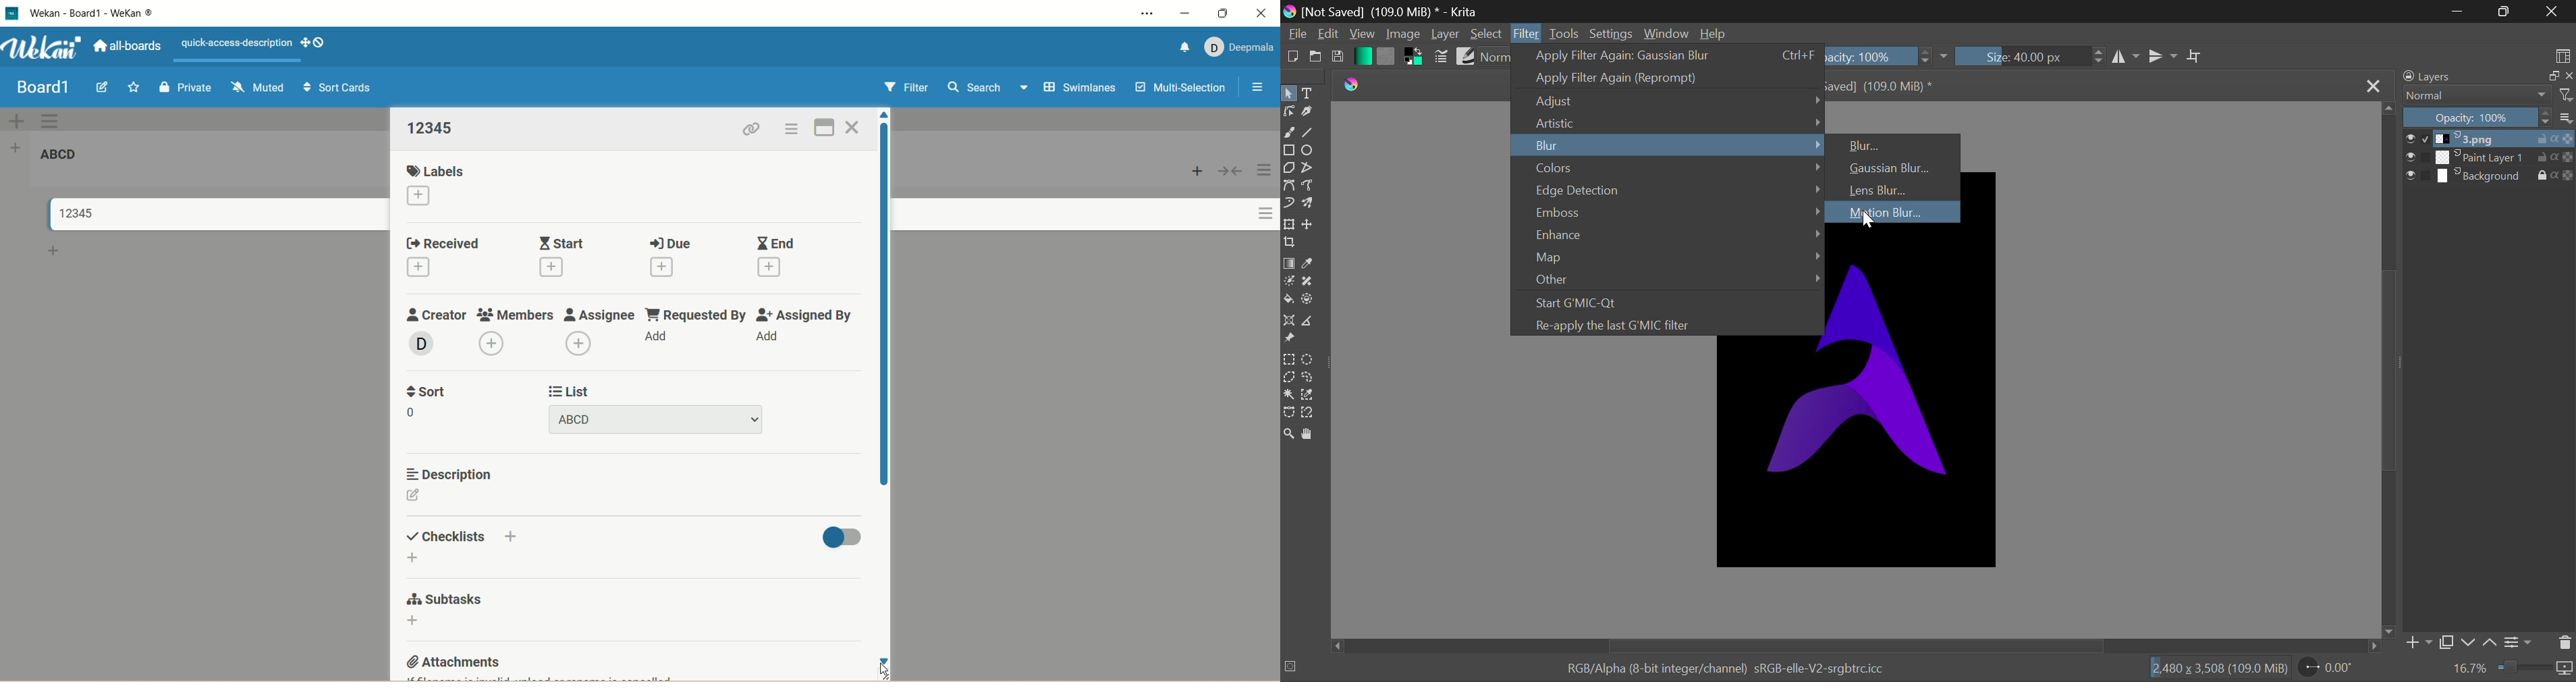 The height and width of the screenshot is (700, 2576). Describe the element at coordinates (599, 314) in the screenshot. I see `assignee` at that location.